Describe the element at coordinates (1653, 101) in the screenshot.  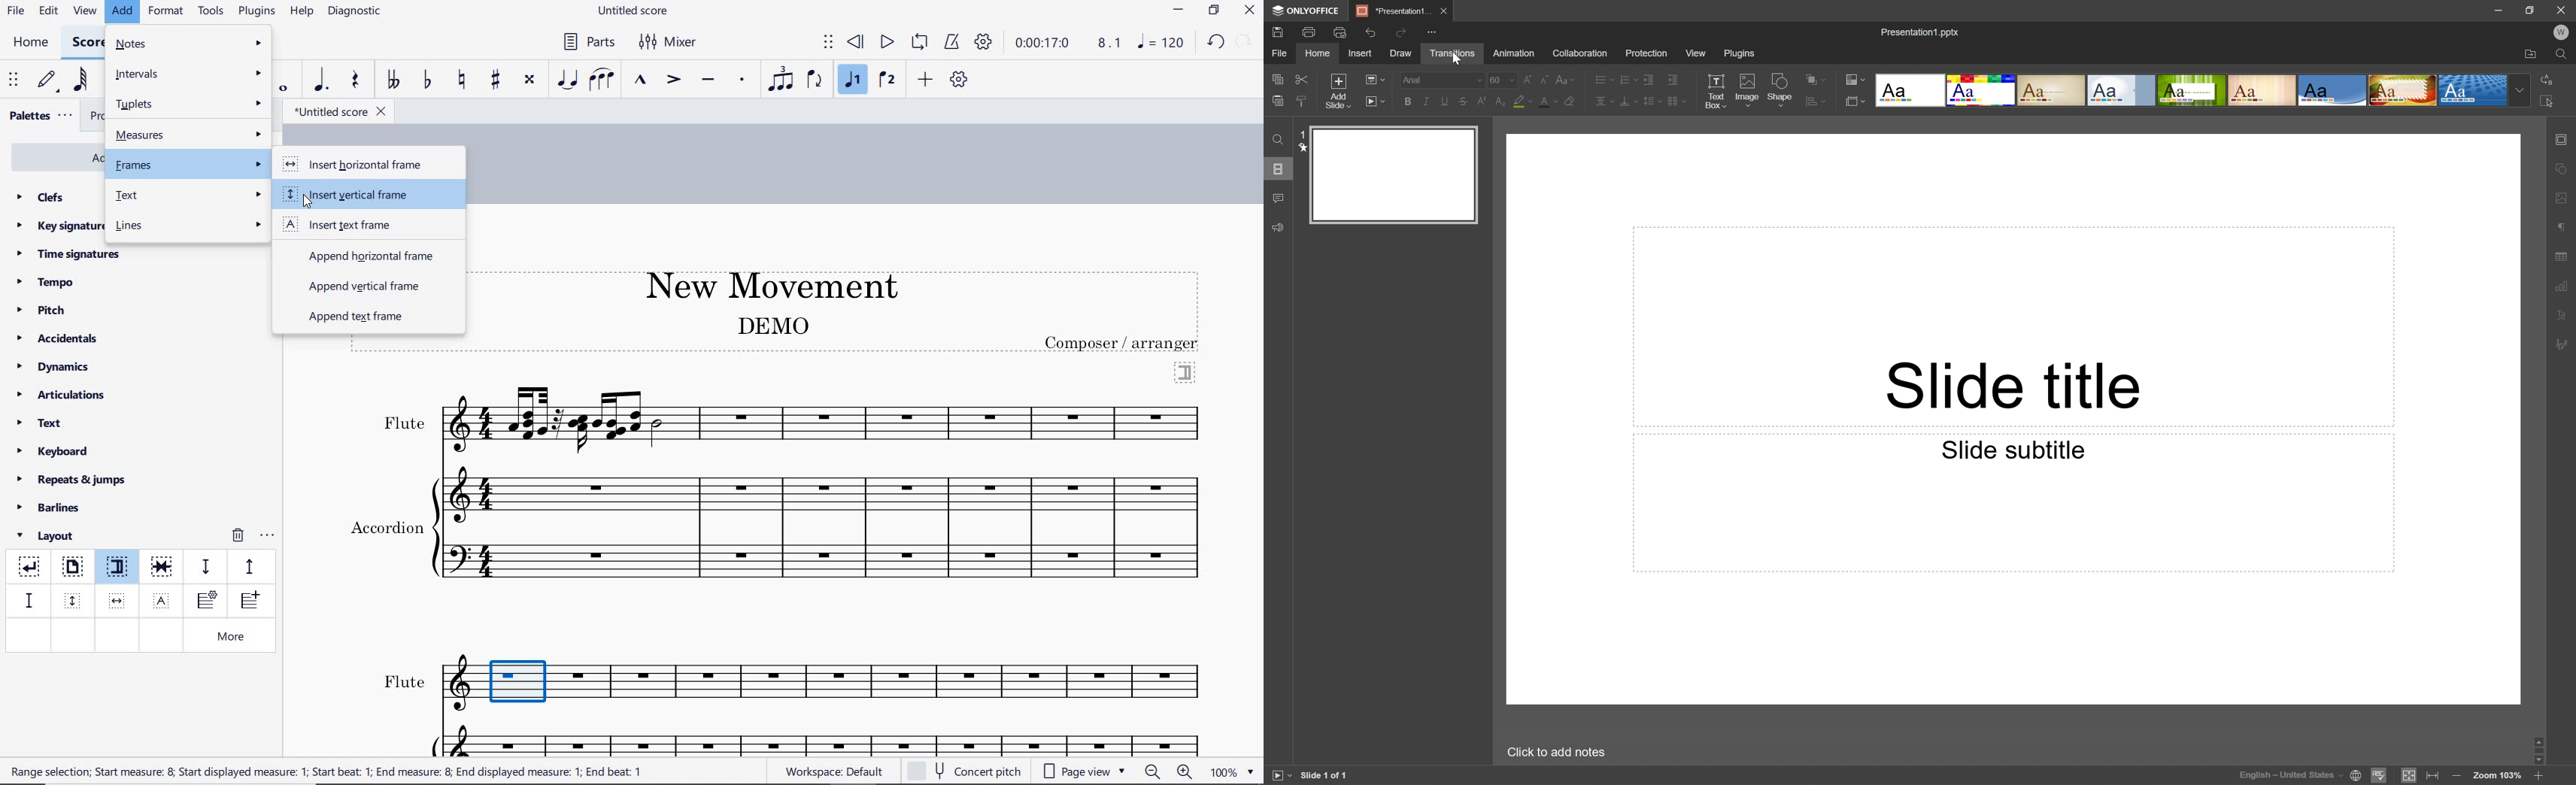
I see `Line spacing` at that location.